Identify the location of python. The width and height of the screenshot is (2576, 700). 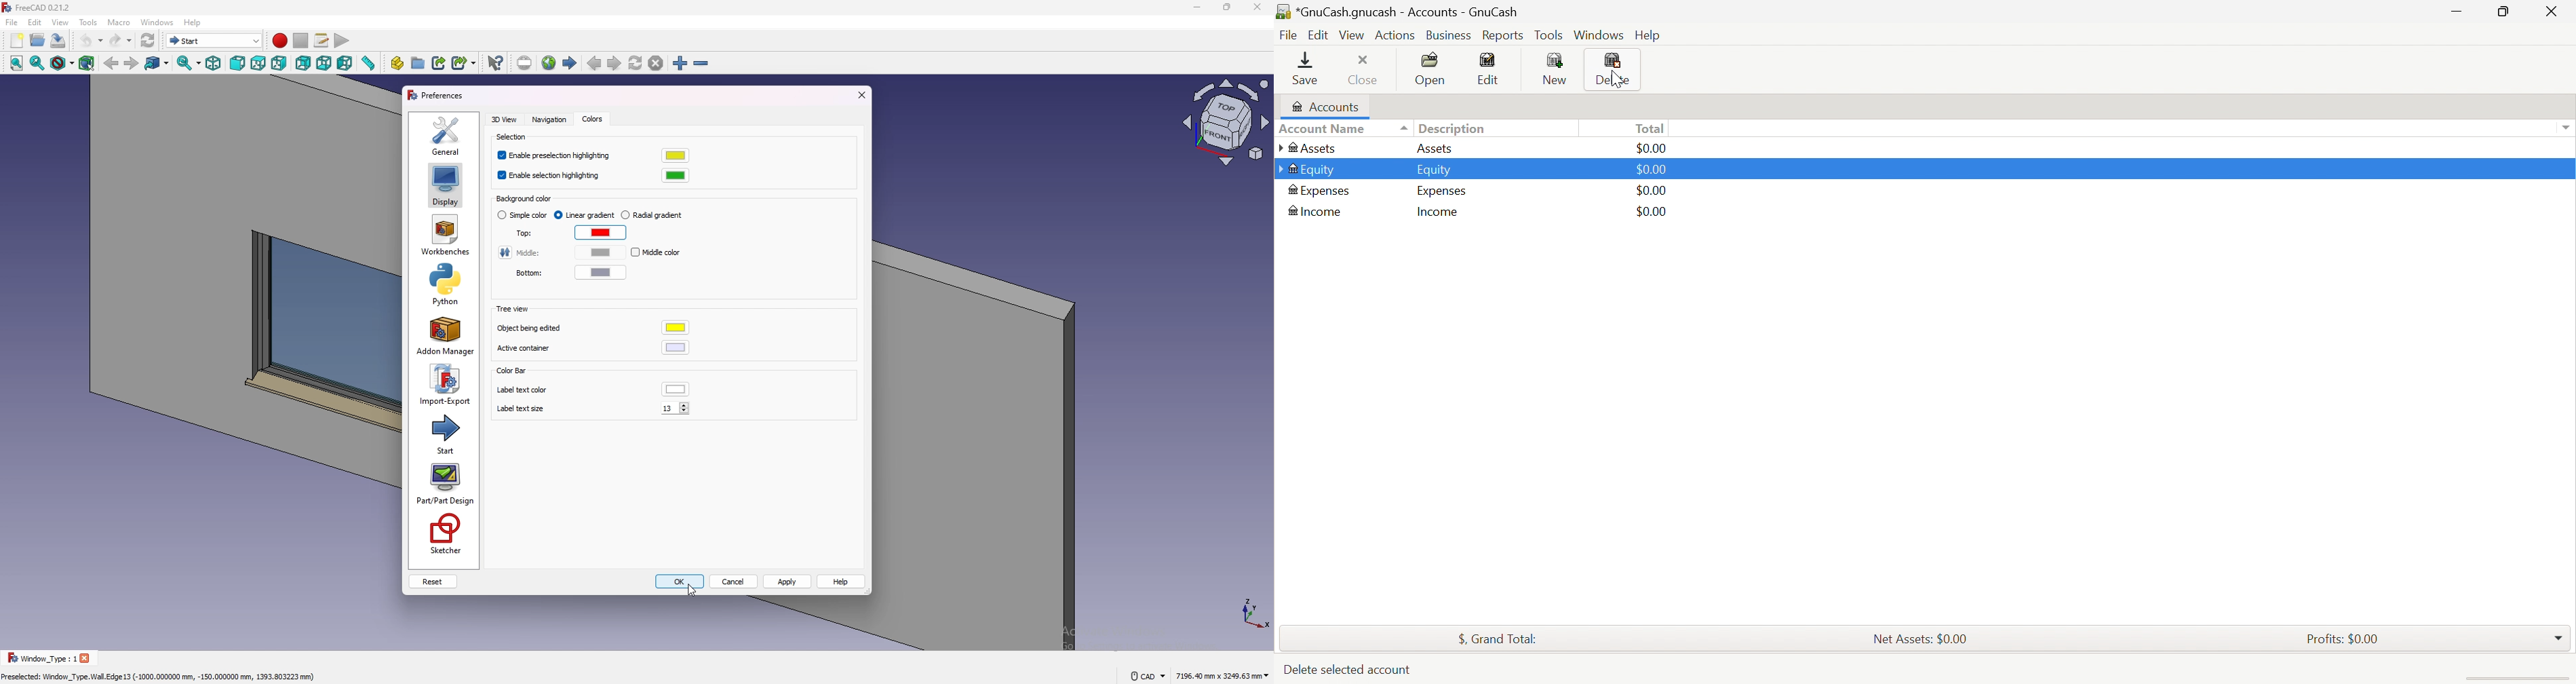
(443, 284).